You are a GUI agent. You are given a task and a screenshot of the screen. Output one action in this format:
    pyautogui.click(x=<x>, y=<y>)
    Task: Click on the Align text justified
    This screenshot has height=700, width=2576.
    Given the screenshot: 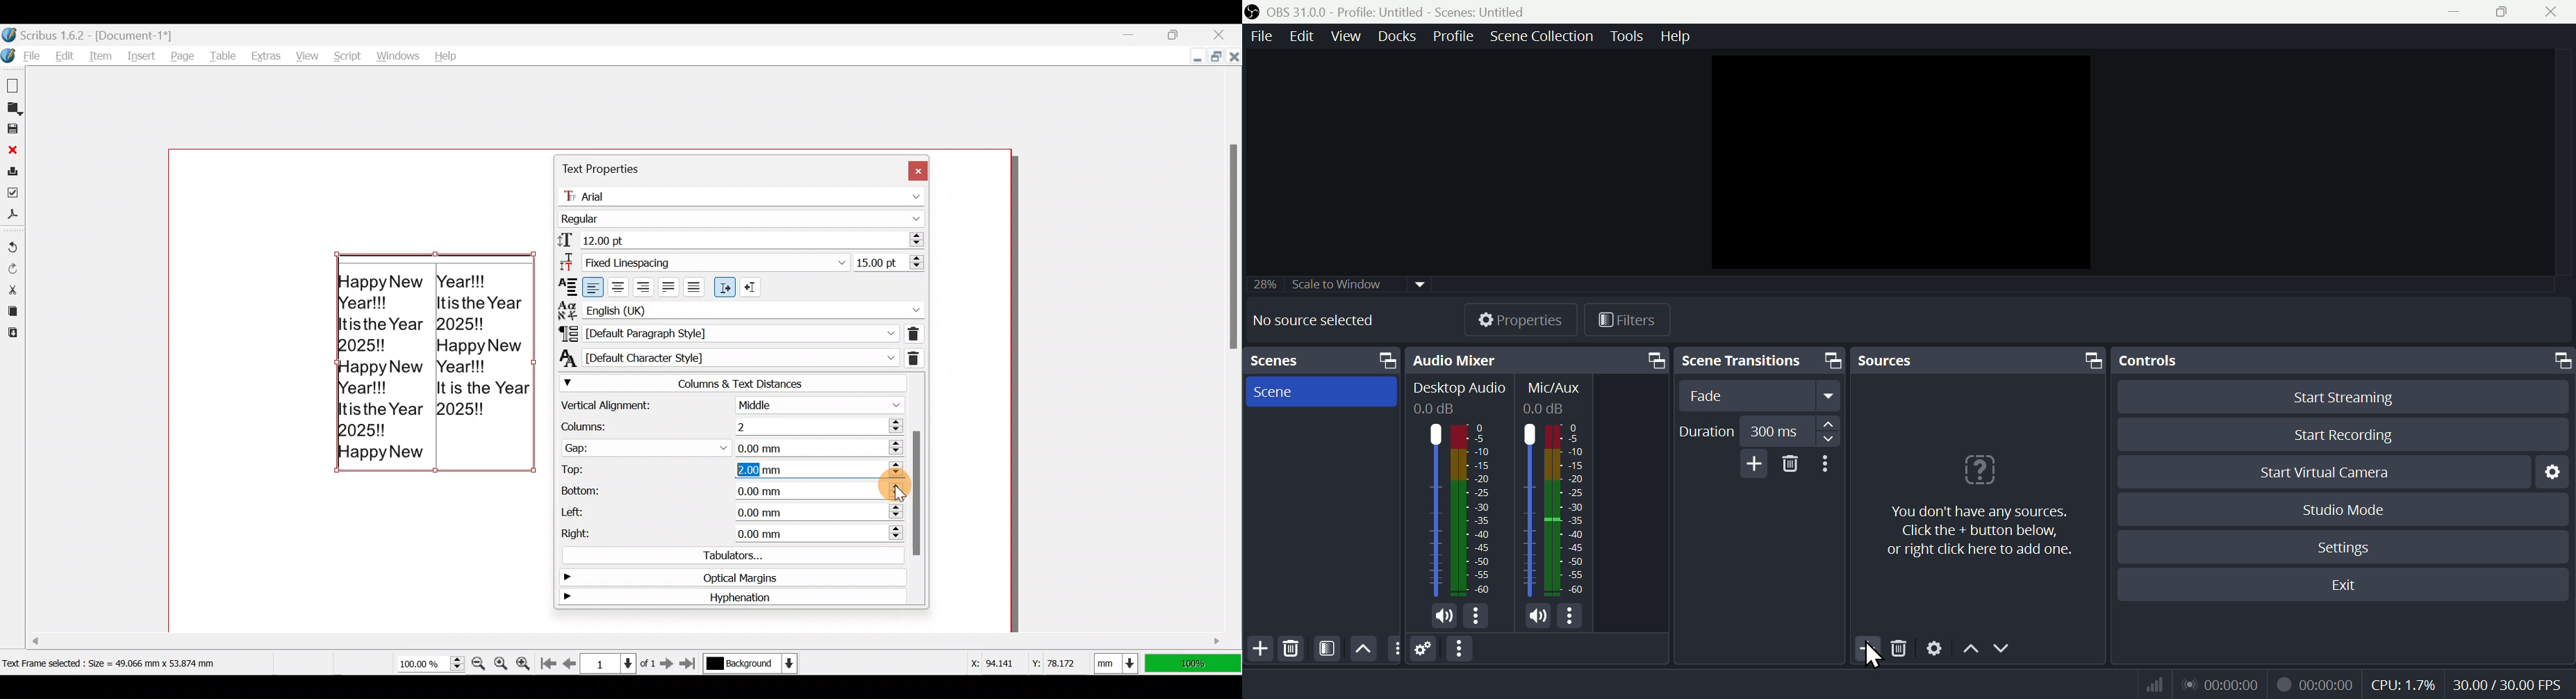 What is the action you would take?
    pyautogui.click(x=669, y=285)
    